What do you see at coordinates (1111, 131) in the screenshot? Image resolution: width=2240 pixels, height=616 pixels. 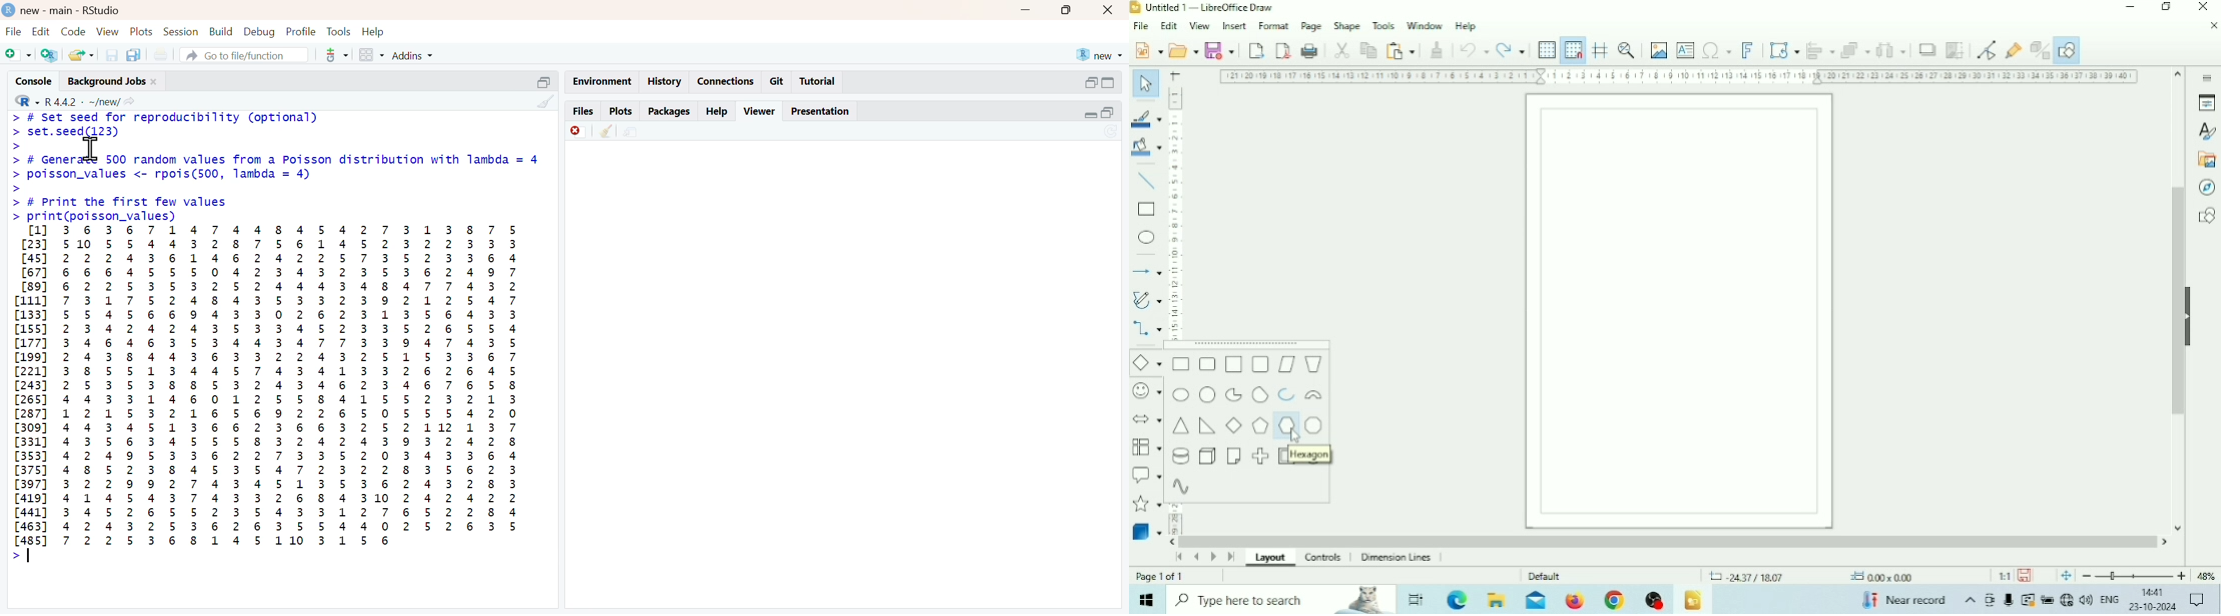 I see `sync` at bounding box center [1111, 131].